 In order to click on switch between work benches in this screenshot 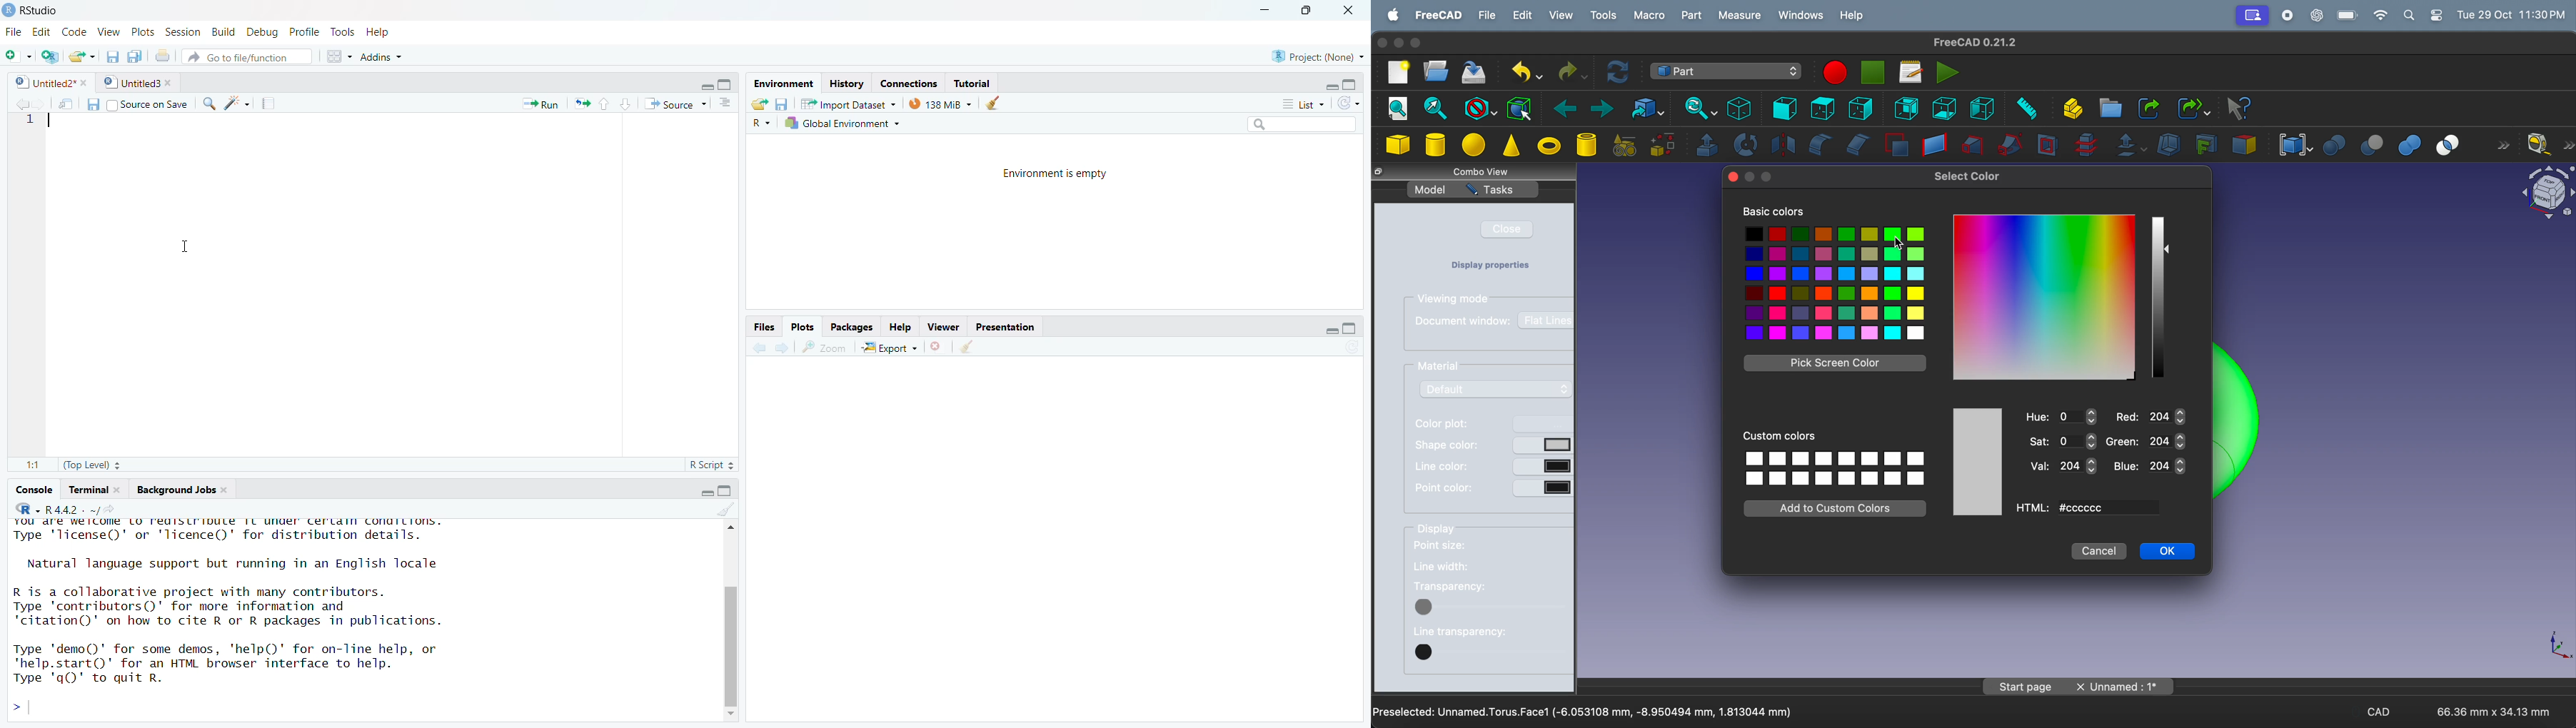, I will do `click(1726, 71)`.